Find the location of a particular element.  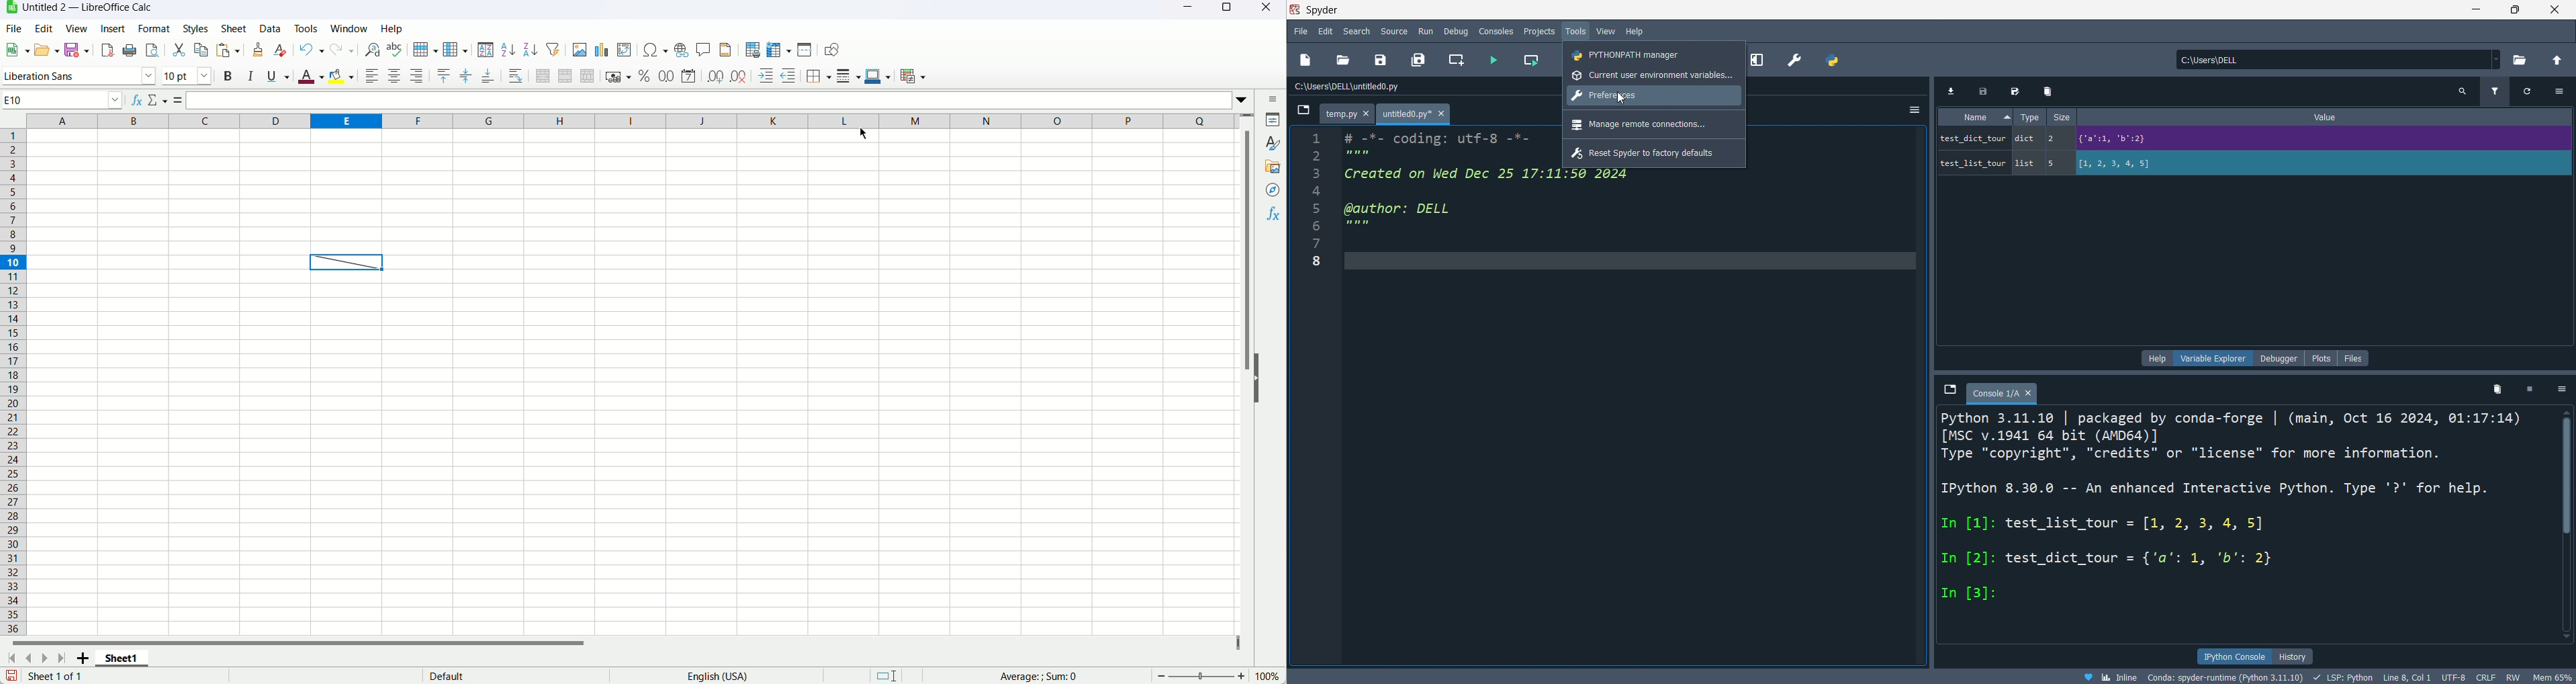

Open is located at coordinates (48, 50).